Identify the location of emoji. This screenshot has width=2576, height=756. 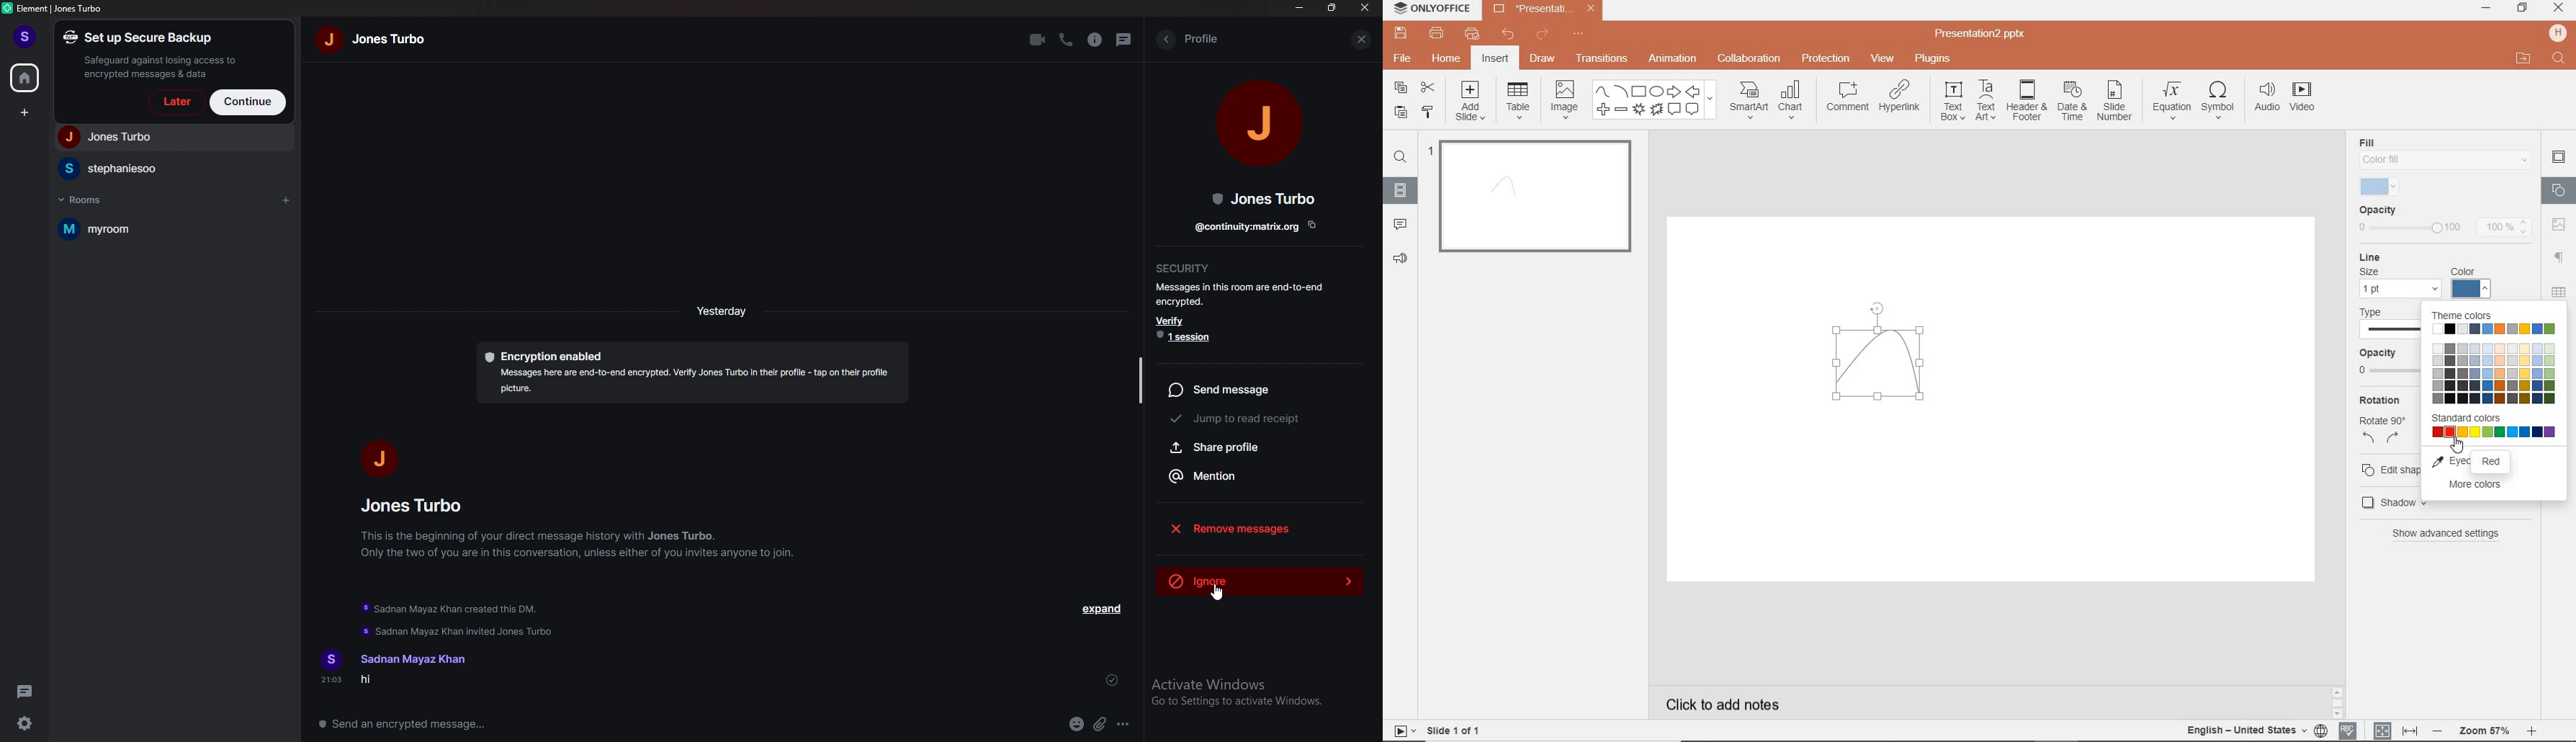
(1077, 725).